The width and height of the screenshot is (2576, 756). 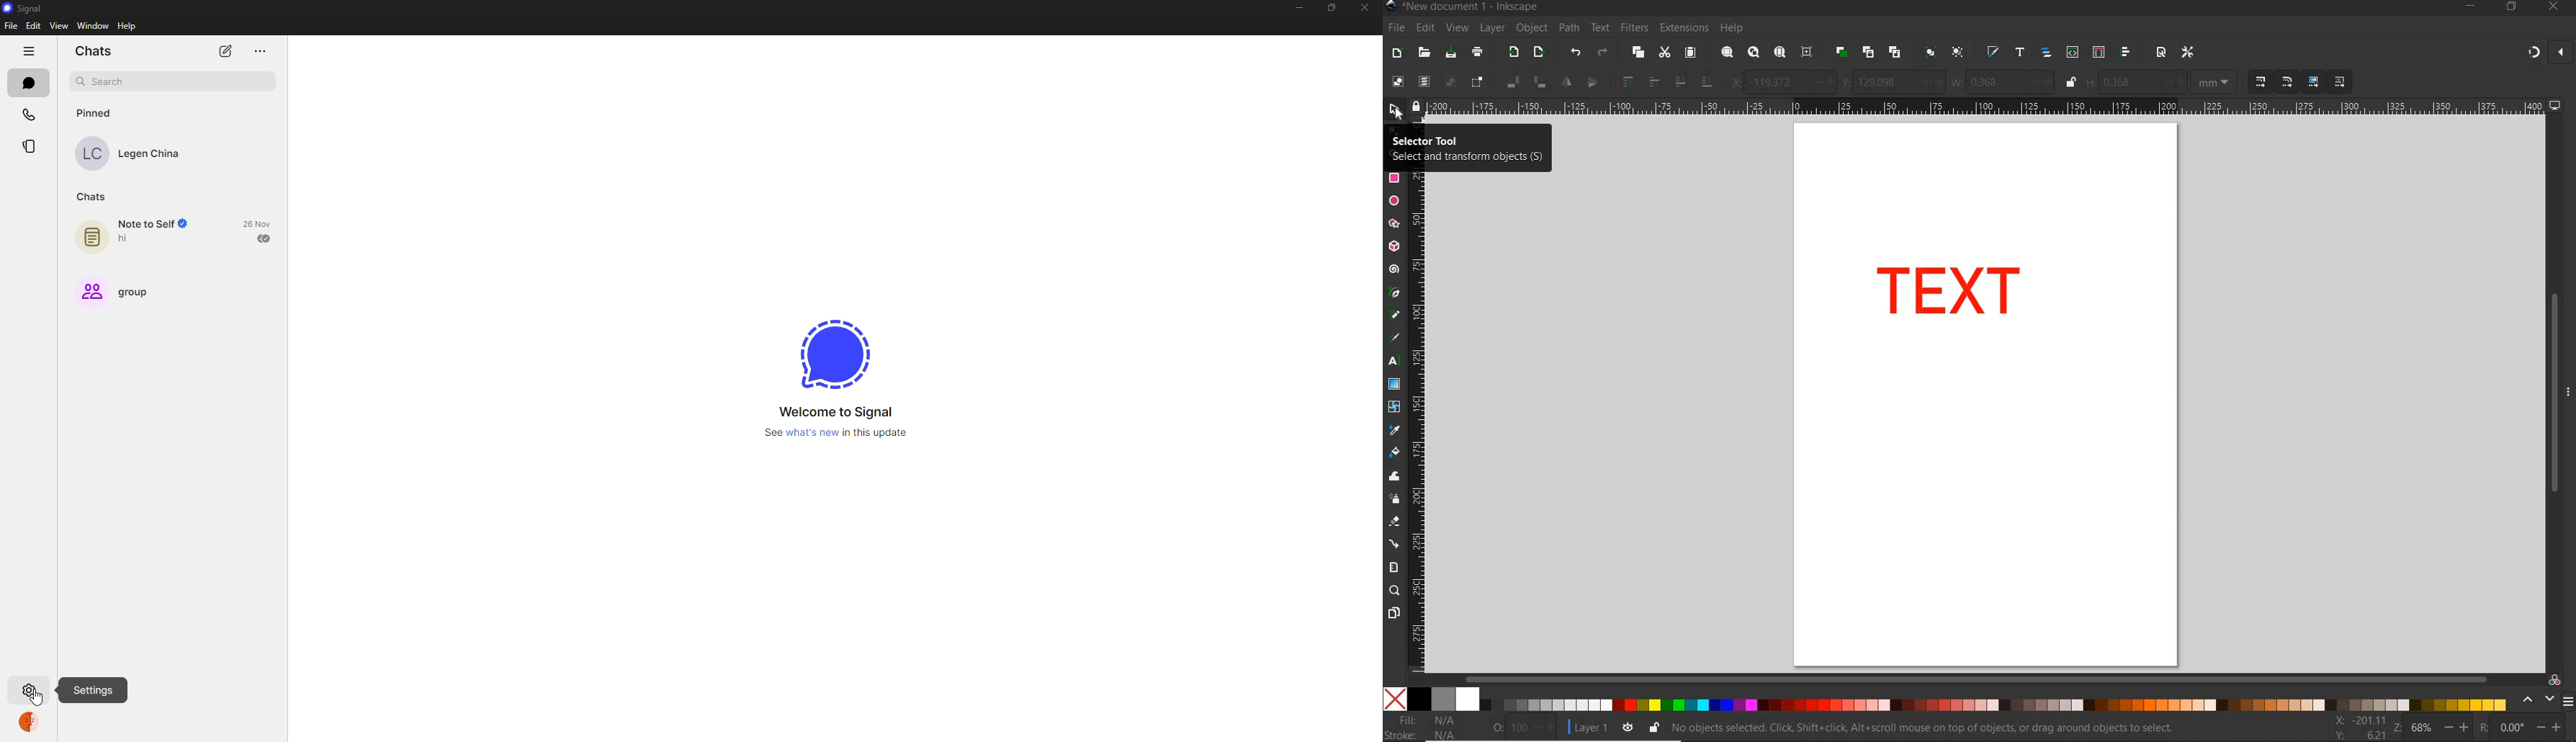 What do you see at coordinates (2432, 726) in the screenshot?
I see `ZOOM` at bounding box center [2432, 726].